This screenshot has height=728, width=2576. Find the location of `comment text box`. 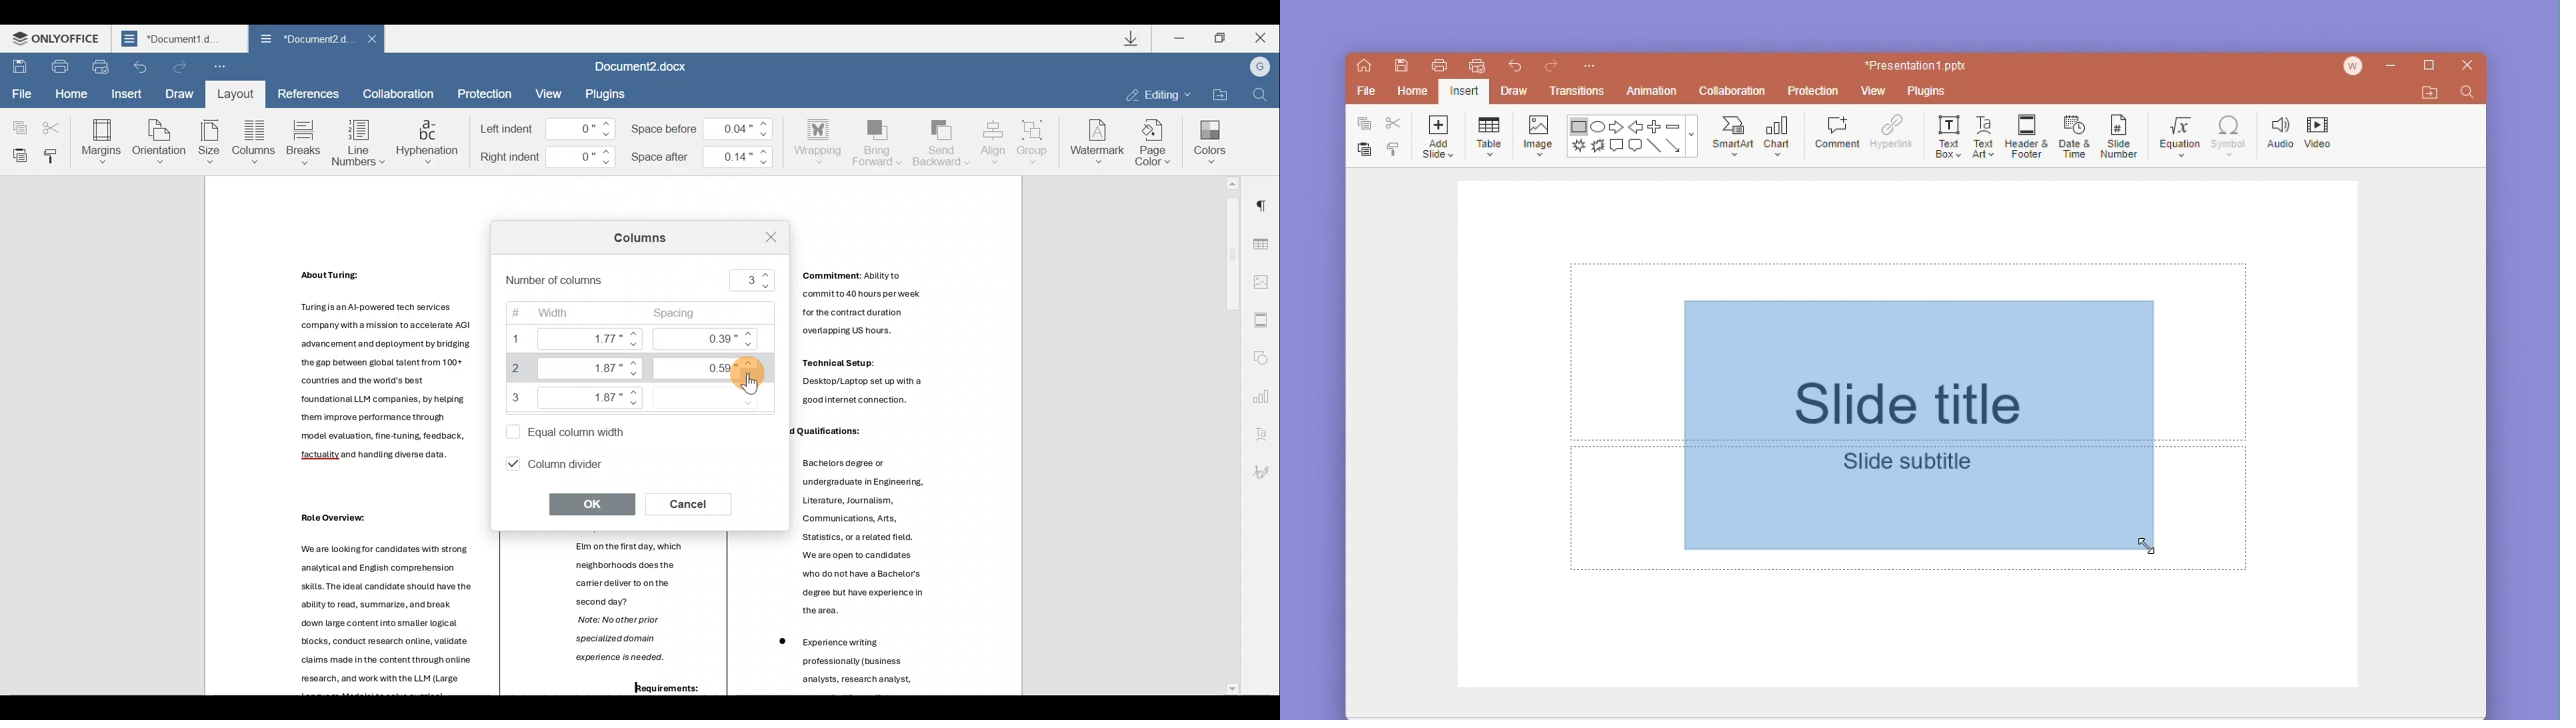

comment text box is located at coordinates (1616, 146).